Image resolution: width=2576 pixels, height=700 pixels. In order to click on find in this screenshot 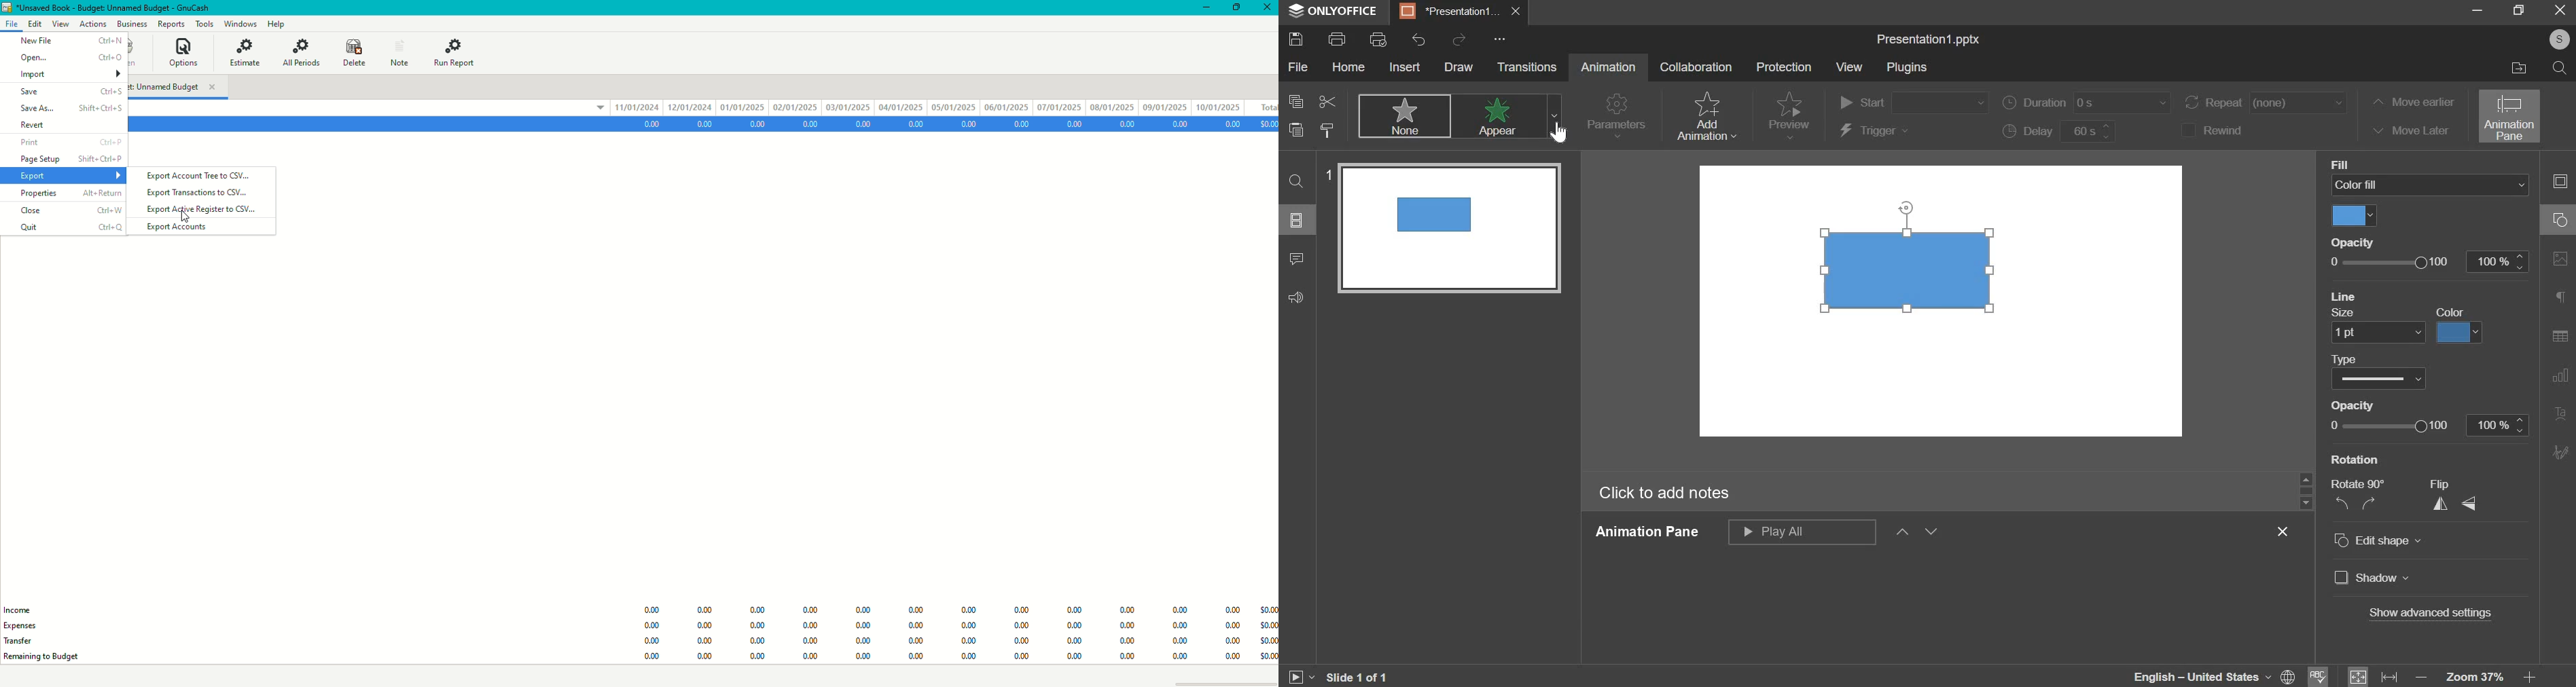, I will do `click(2560, 69)`.